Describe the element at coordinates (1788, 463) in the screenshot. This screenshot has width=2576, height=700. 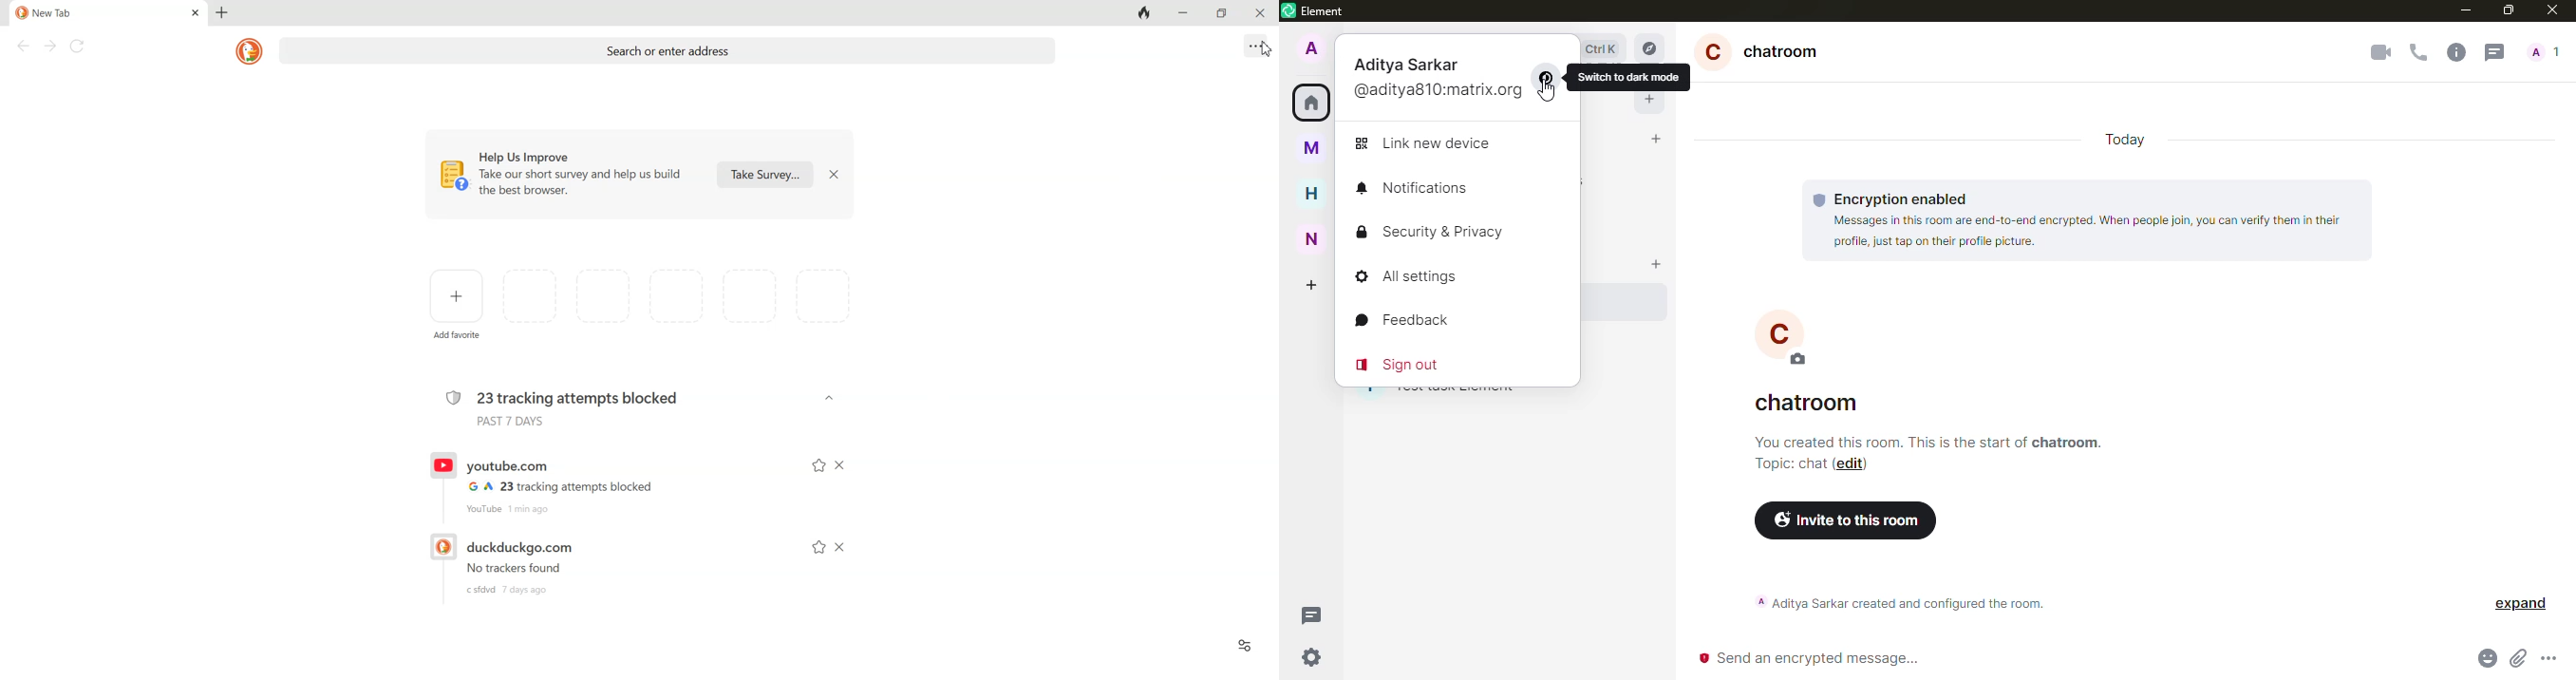
I see `topic chat` at that location.